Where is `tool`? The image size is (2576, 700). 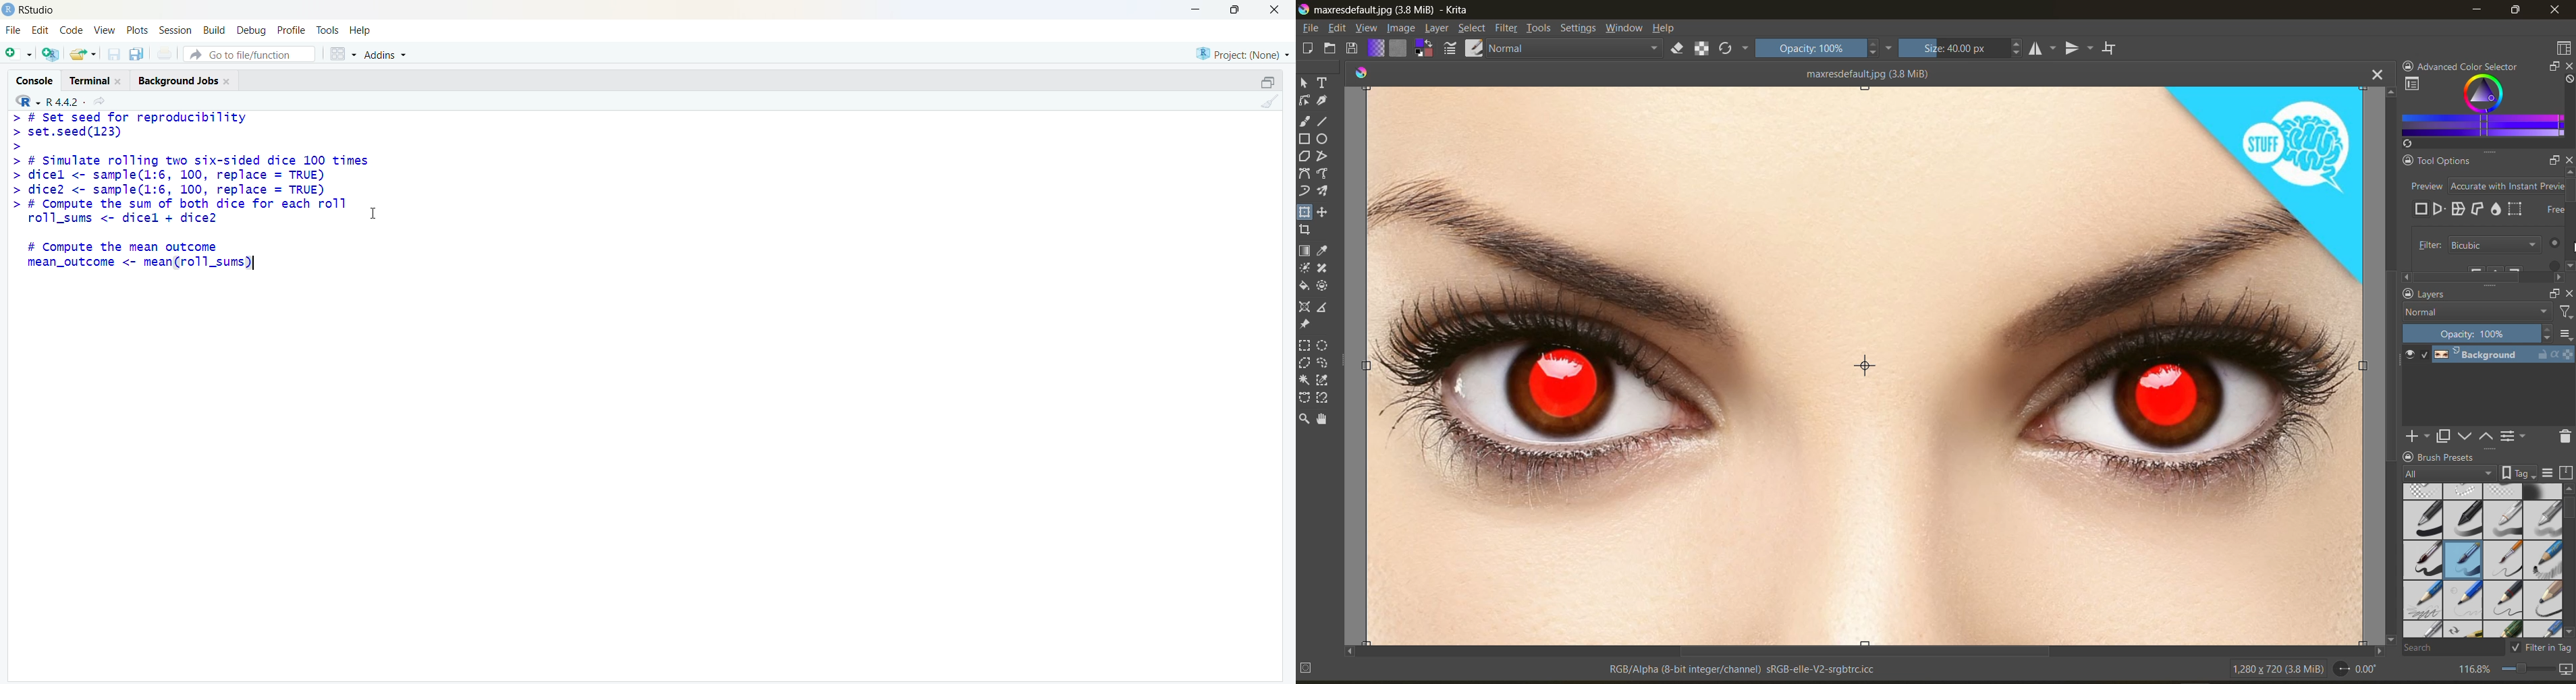
tool is located at coordinates (1322, 347).